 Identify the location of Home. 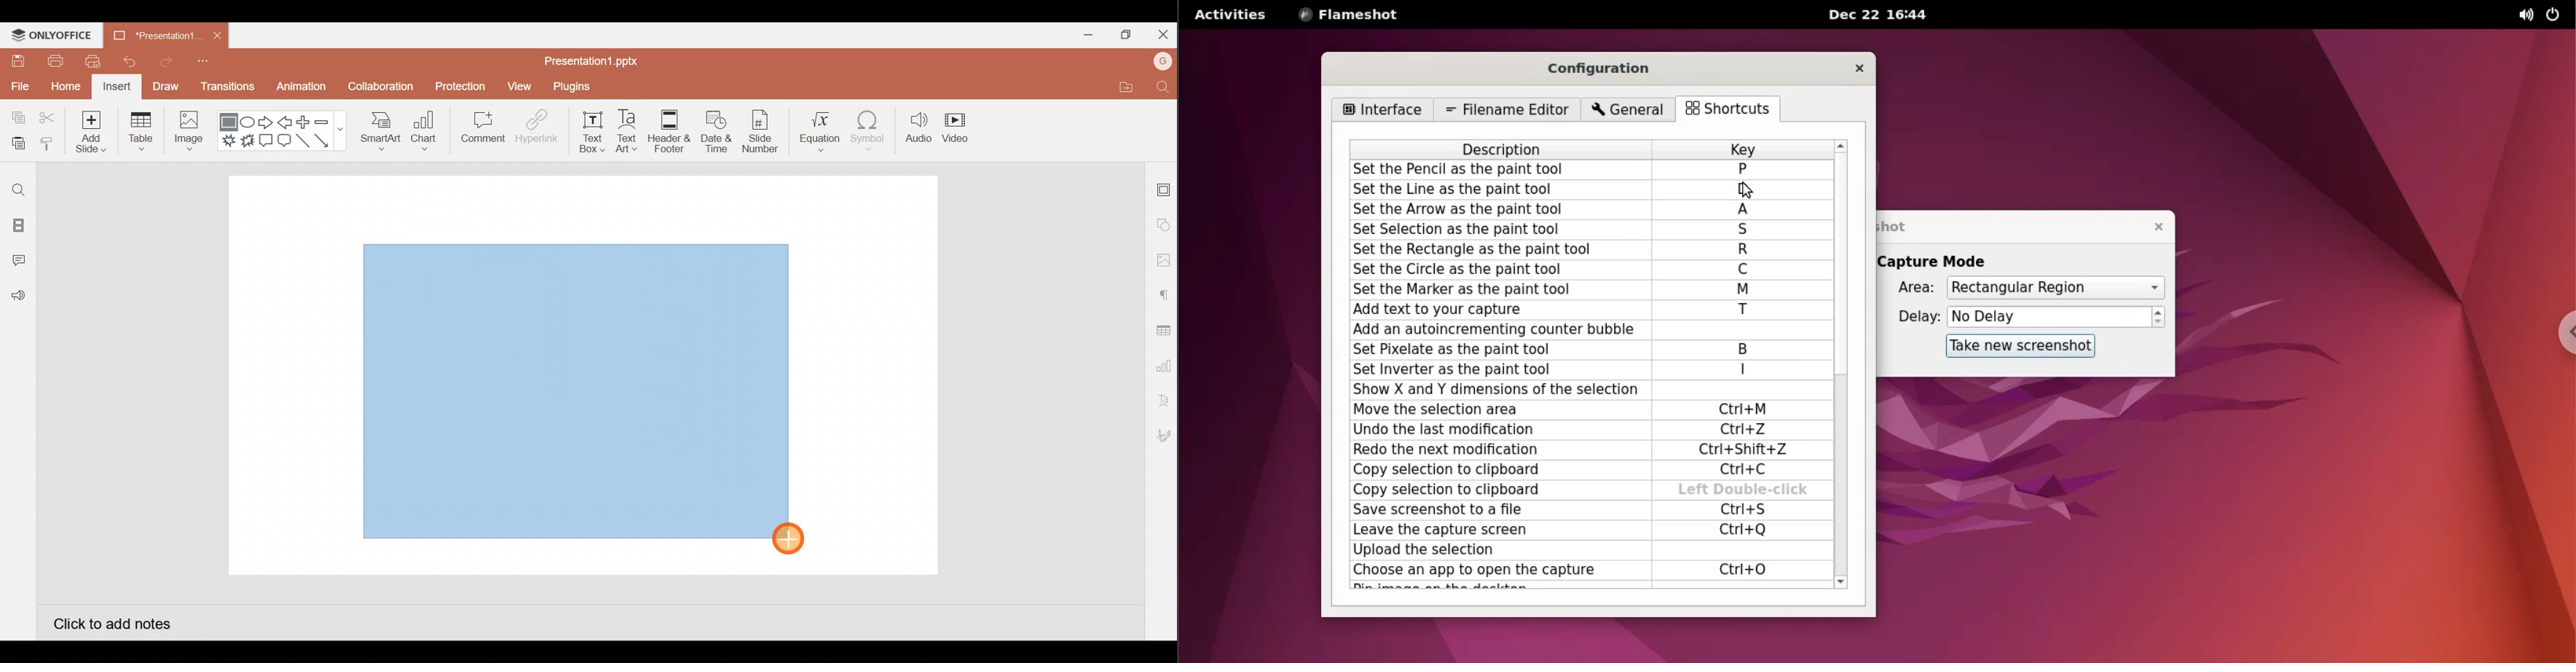
(66, 88).